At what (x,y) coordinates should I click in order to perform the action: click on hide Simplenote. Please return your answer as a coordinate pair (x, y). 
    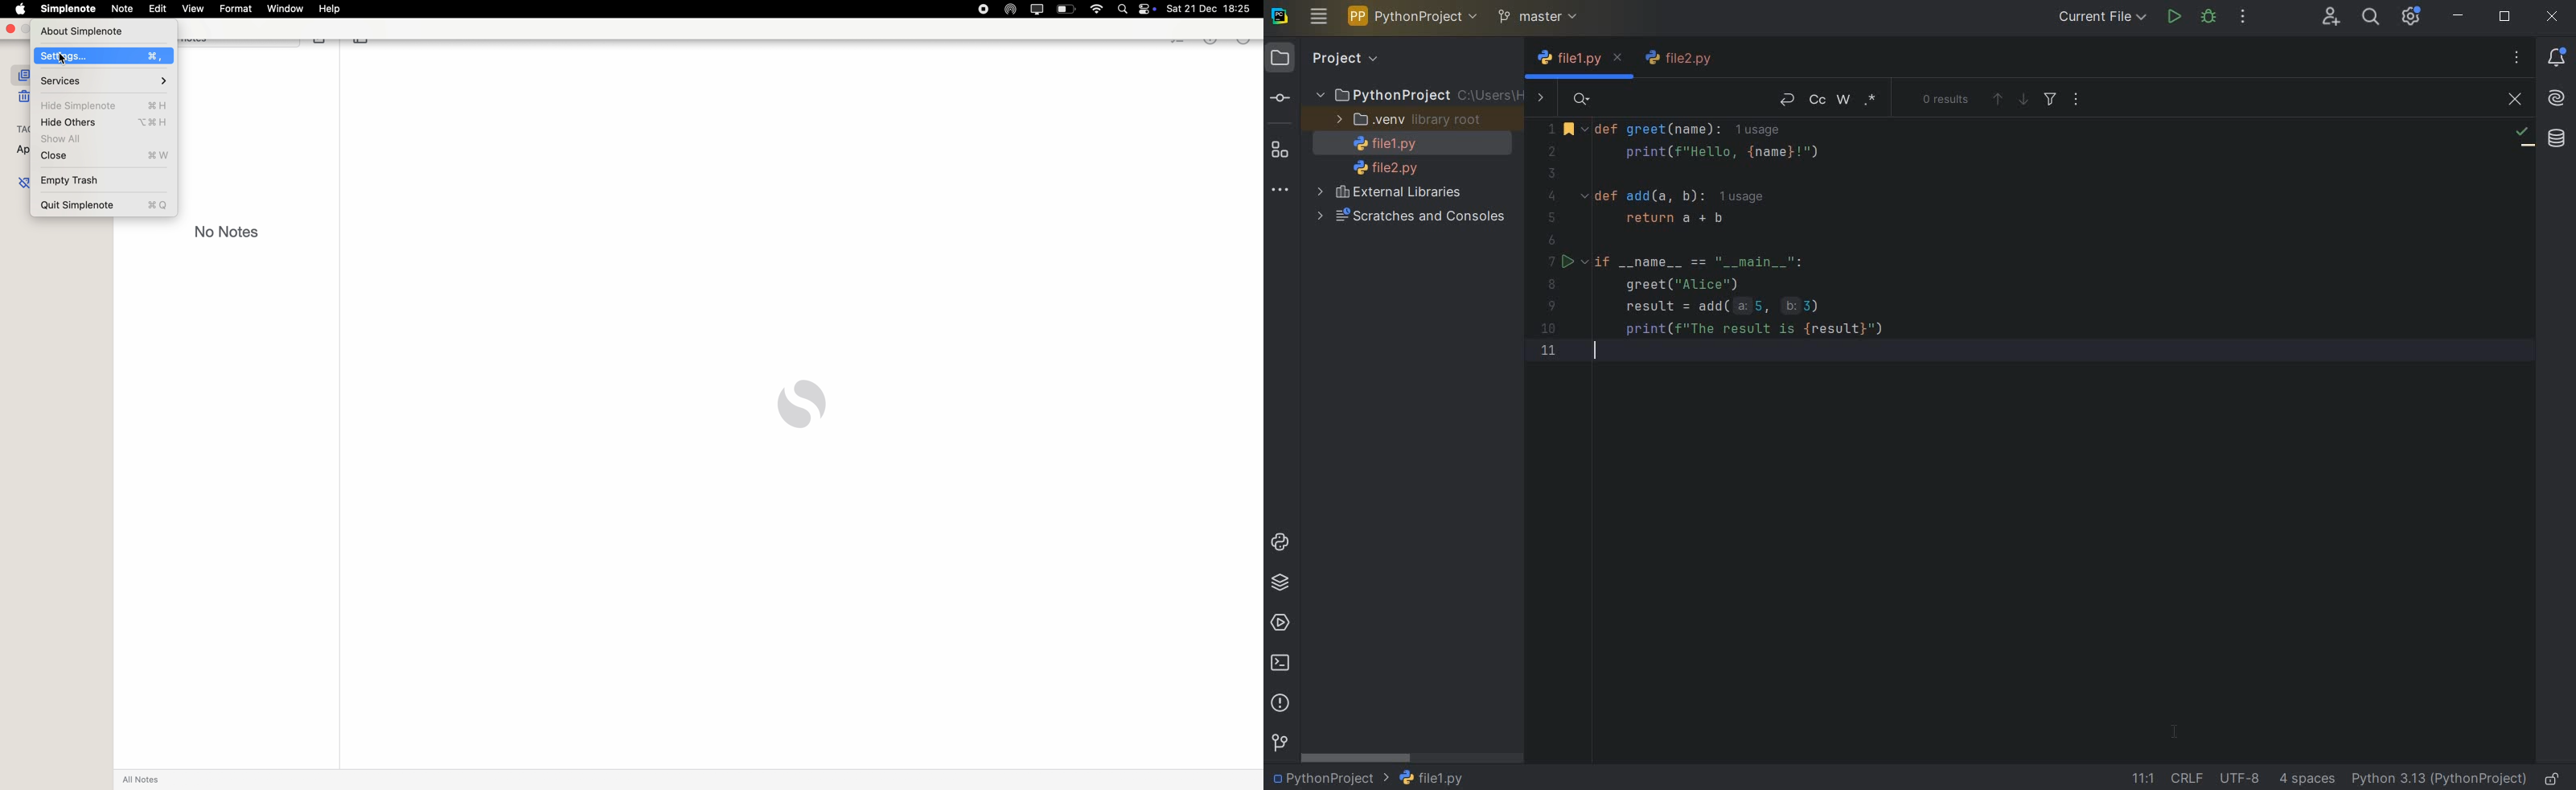
    Looking at the image, I should click on (106, 104).